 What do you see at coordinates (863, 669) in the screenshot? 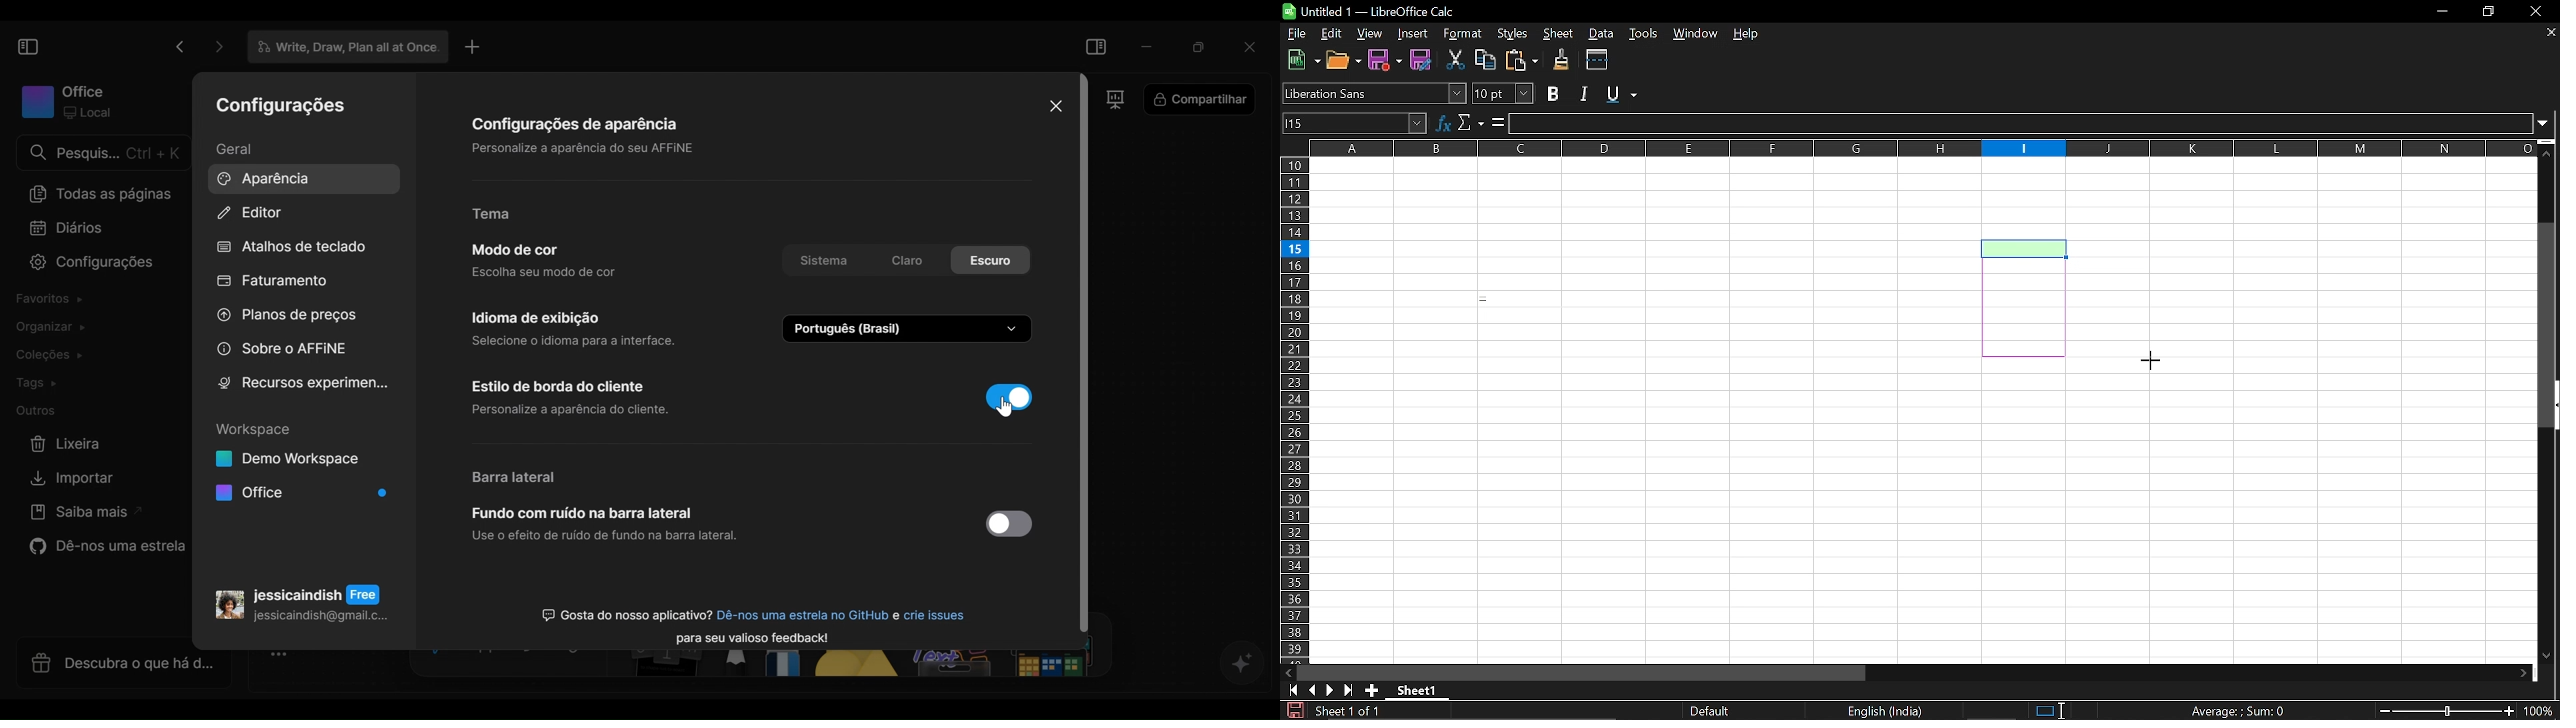
I see `Shape` at bounding box center [863, 669].